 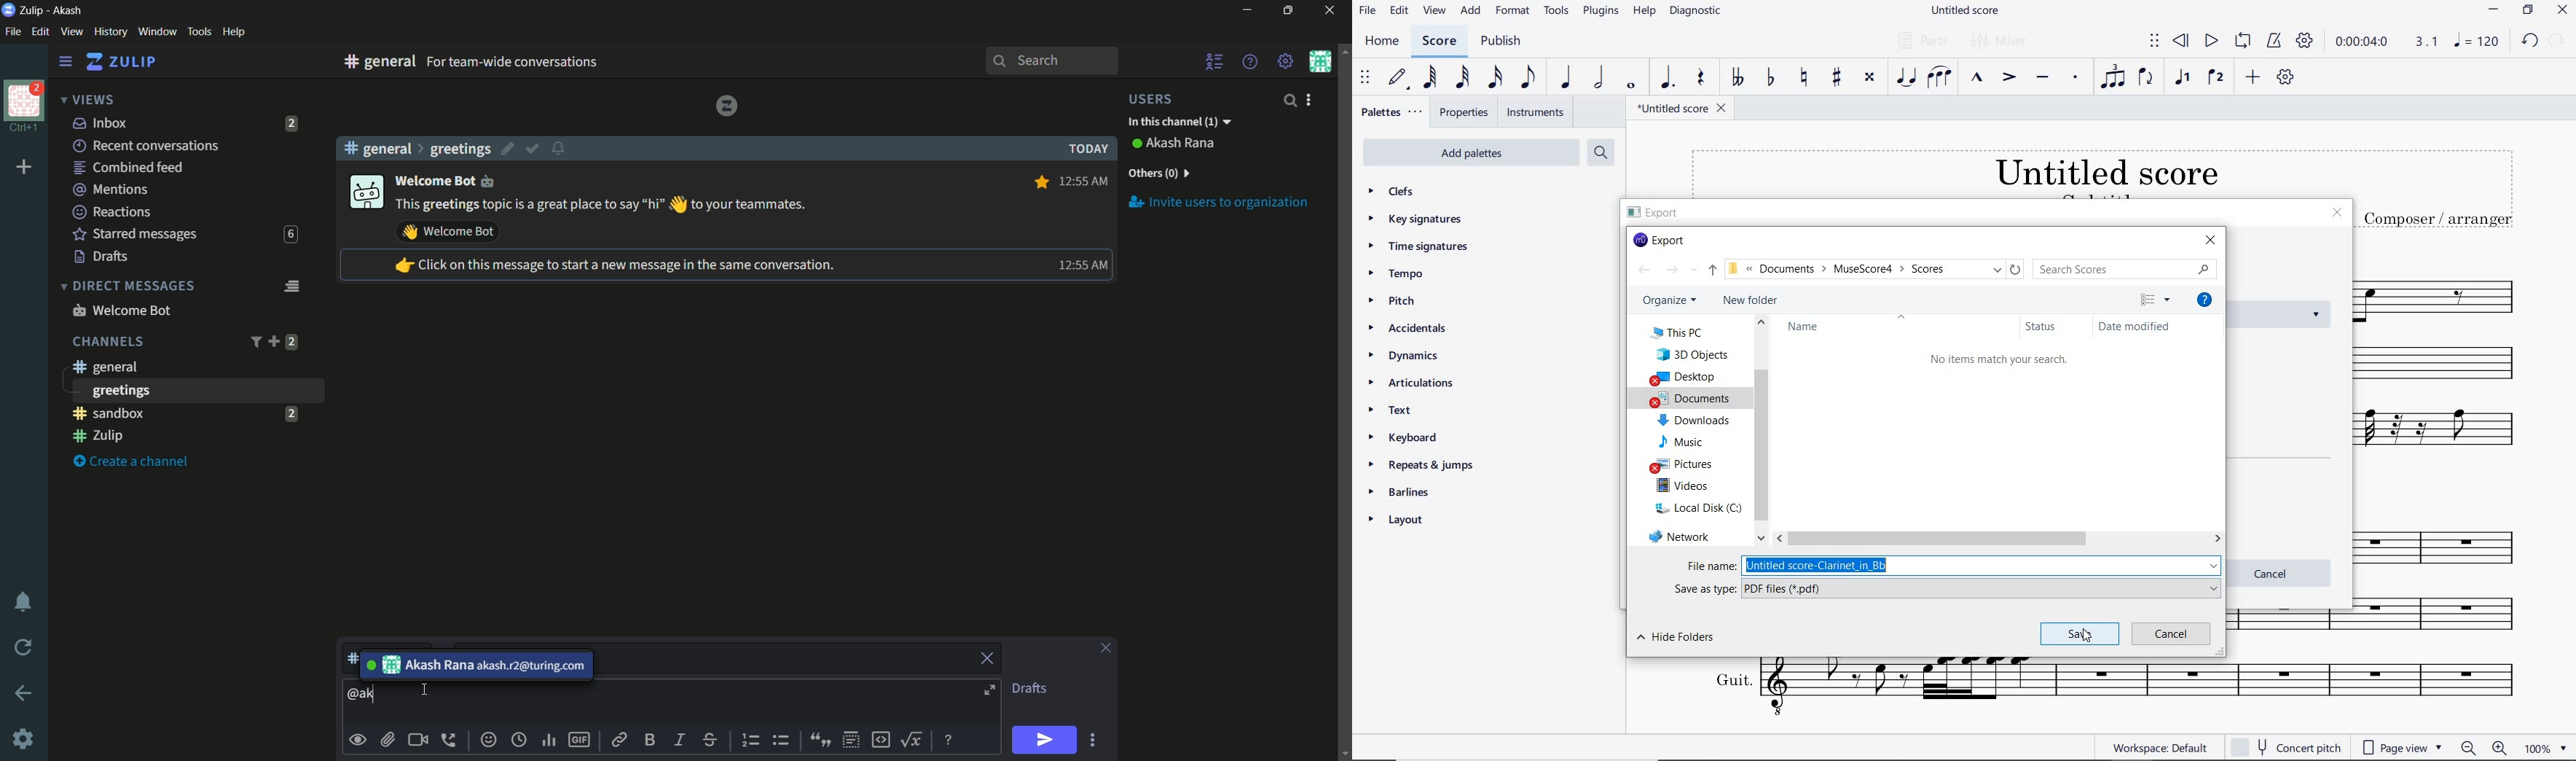 What do you see at coordinates (2008, 76) in the screenshot?
I see `ACCENT` at bounding box center [2008, 76].